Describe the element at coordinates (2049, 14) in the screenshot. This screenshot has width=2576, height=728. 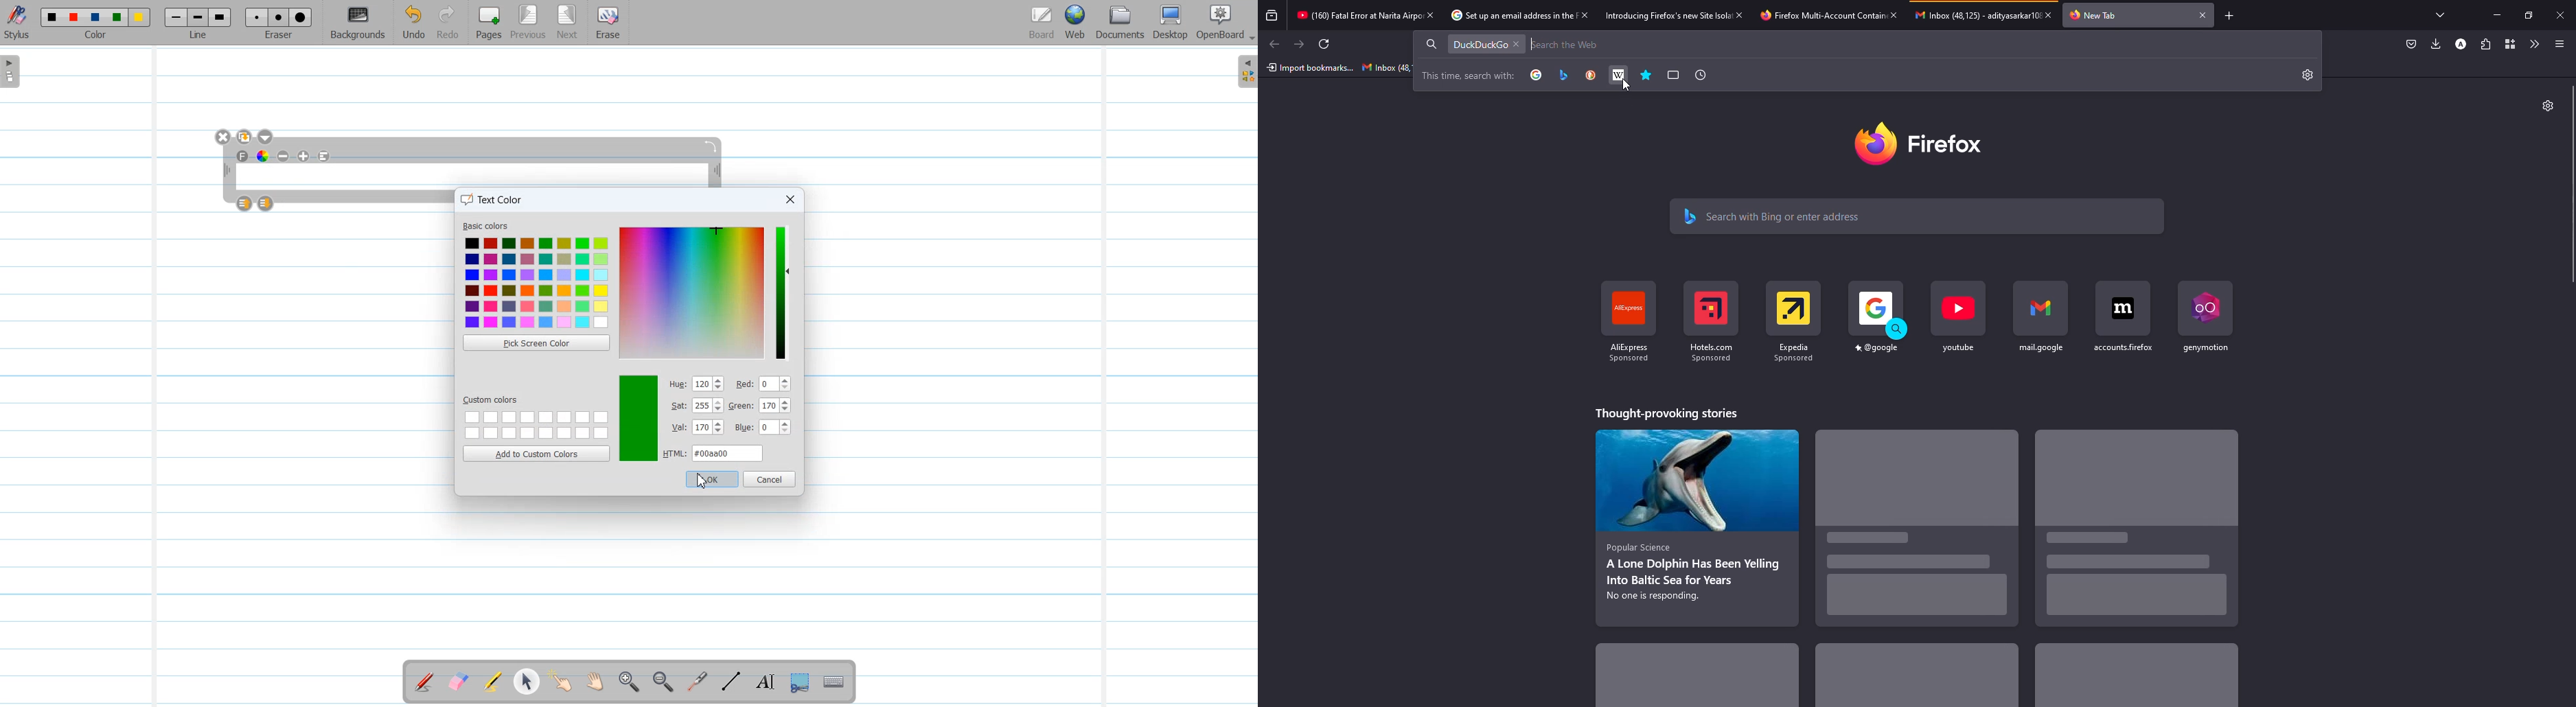
I see `close` at that location.